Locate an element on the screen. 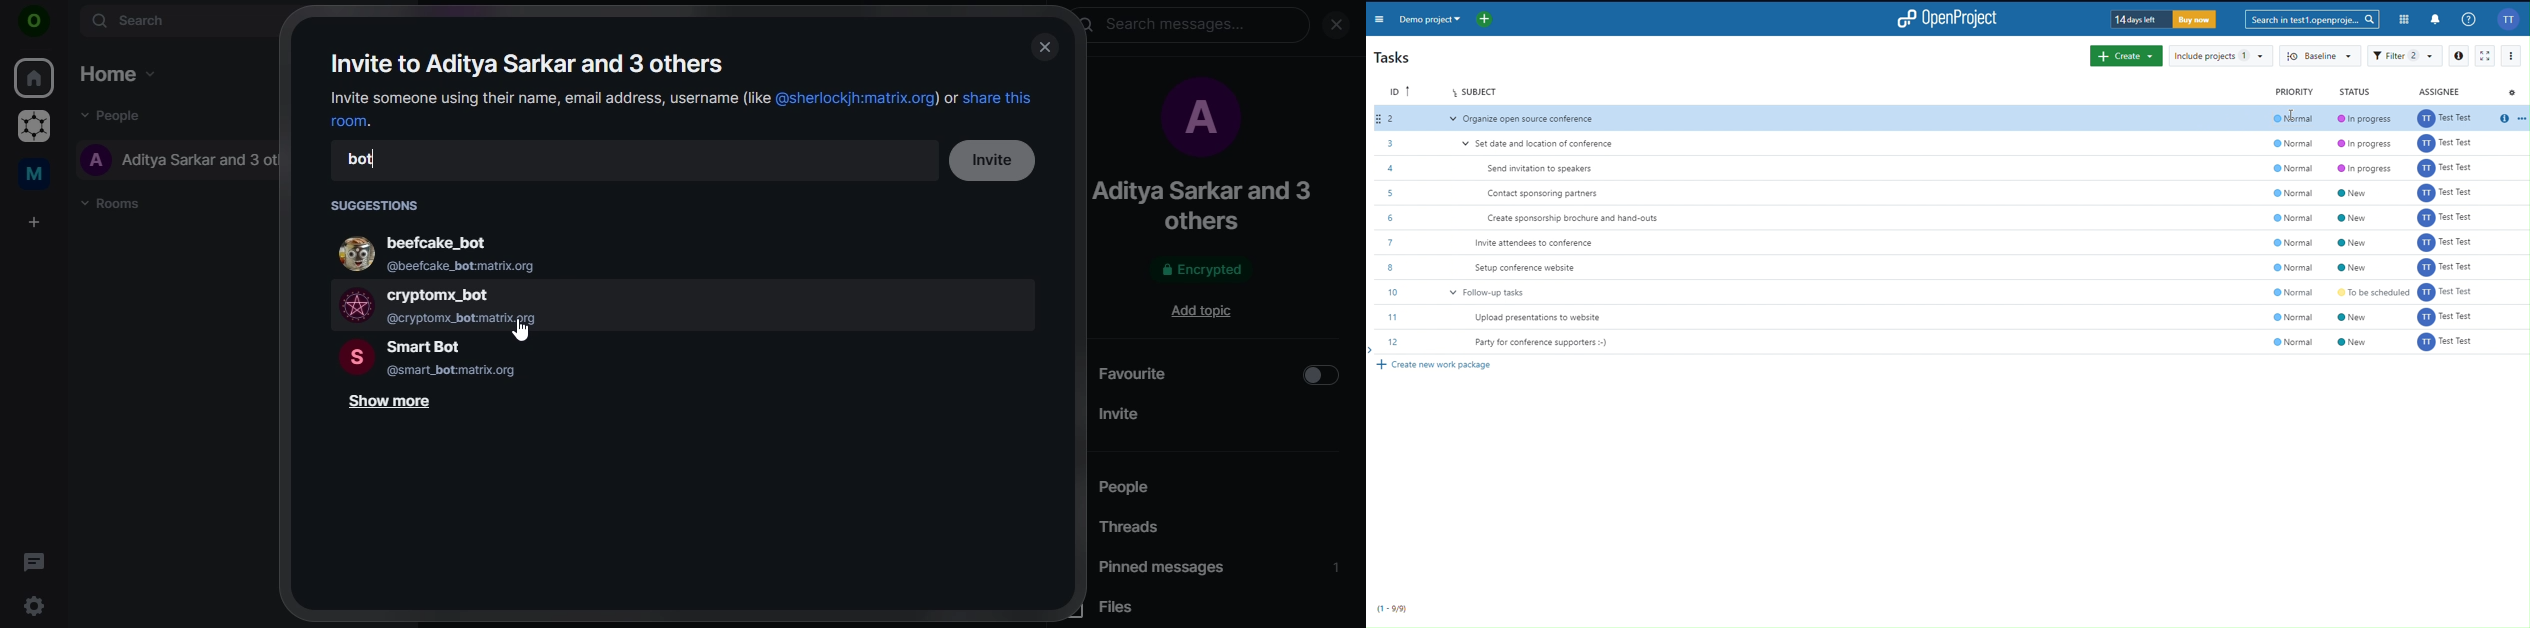 Image resolution: width=2548 pixels, height=644 pixels. suggestions is located at coordinates (378, 204).